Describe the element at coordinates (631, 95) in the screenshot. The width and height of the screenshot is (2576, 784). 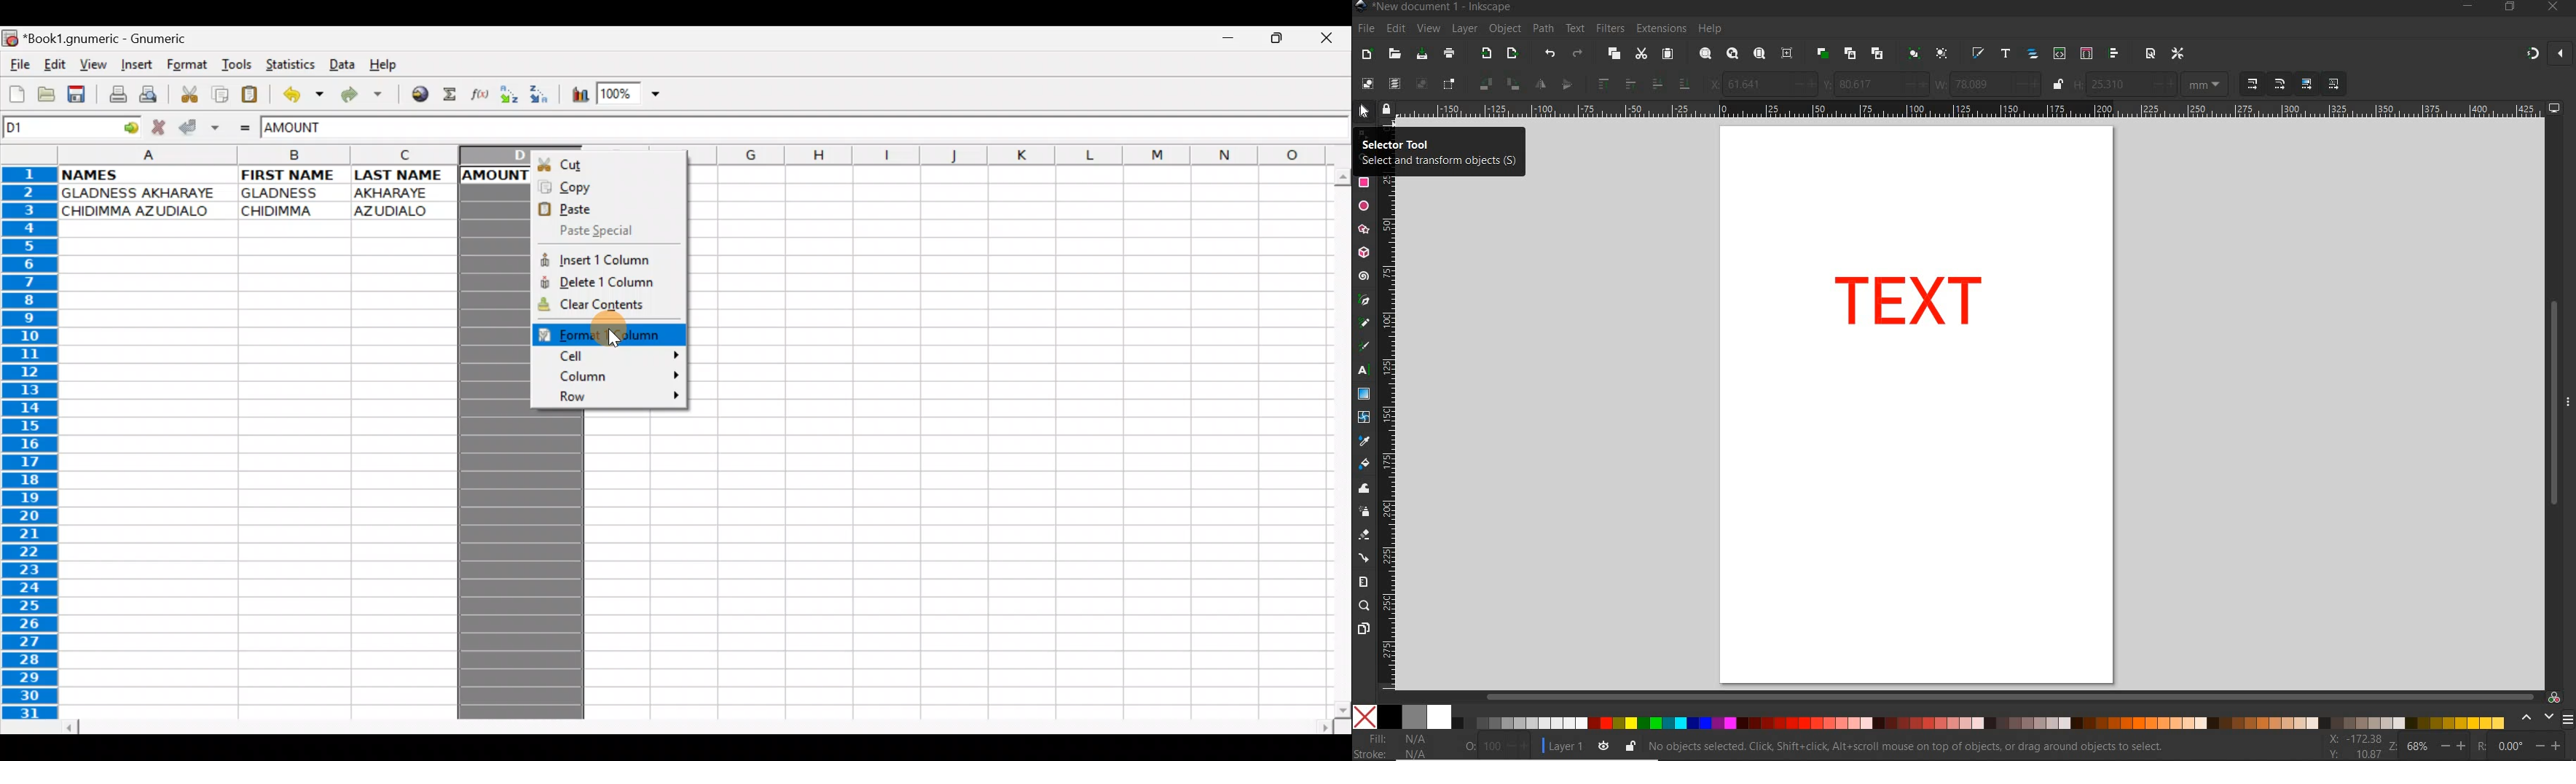
I see `Zoom` at that location.